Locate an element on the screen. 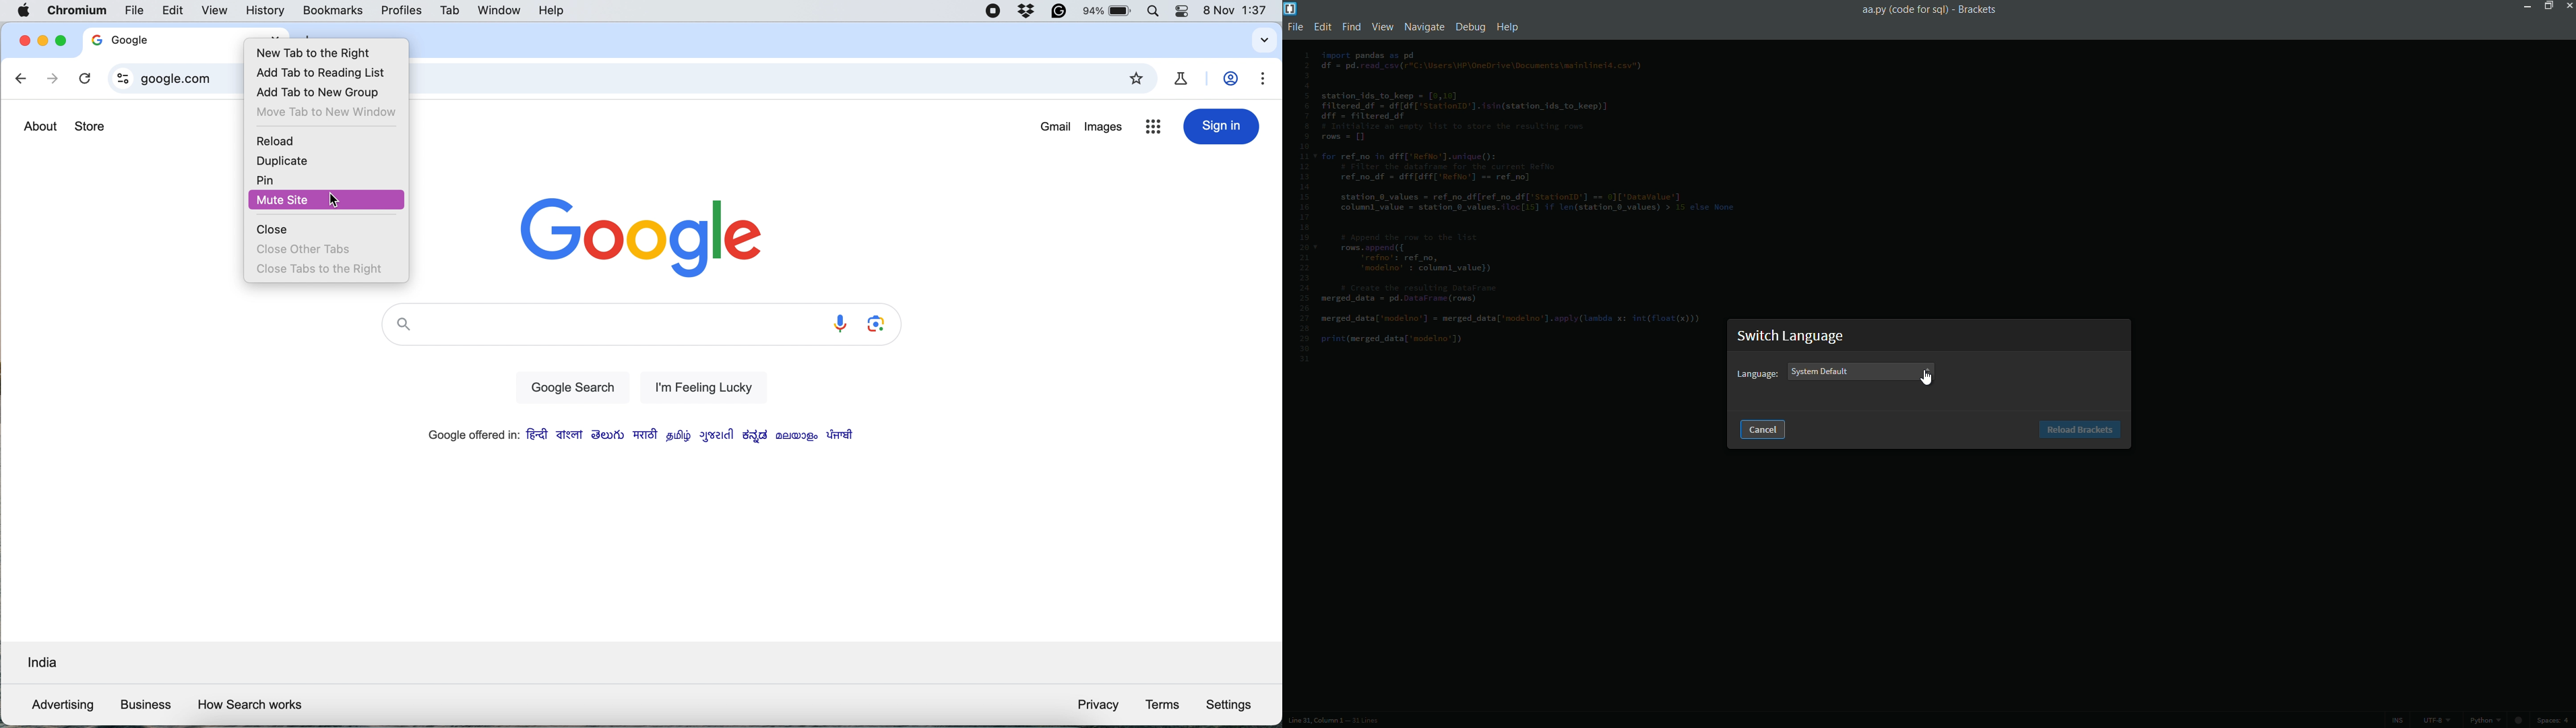 The width and height of the screenshot is (2576, 728). profile is located at coordinates (1234, 80).